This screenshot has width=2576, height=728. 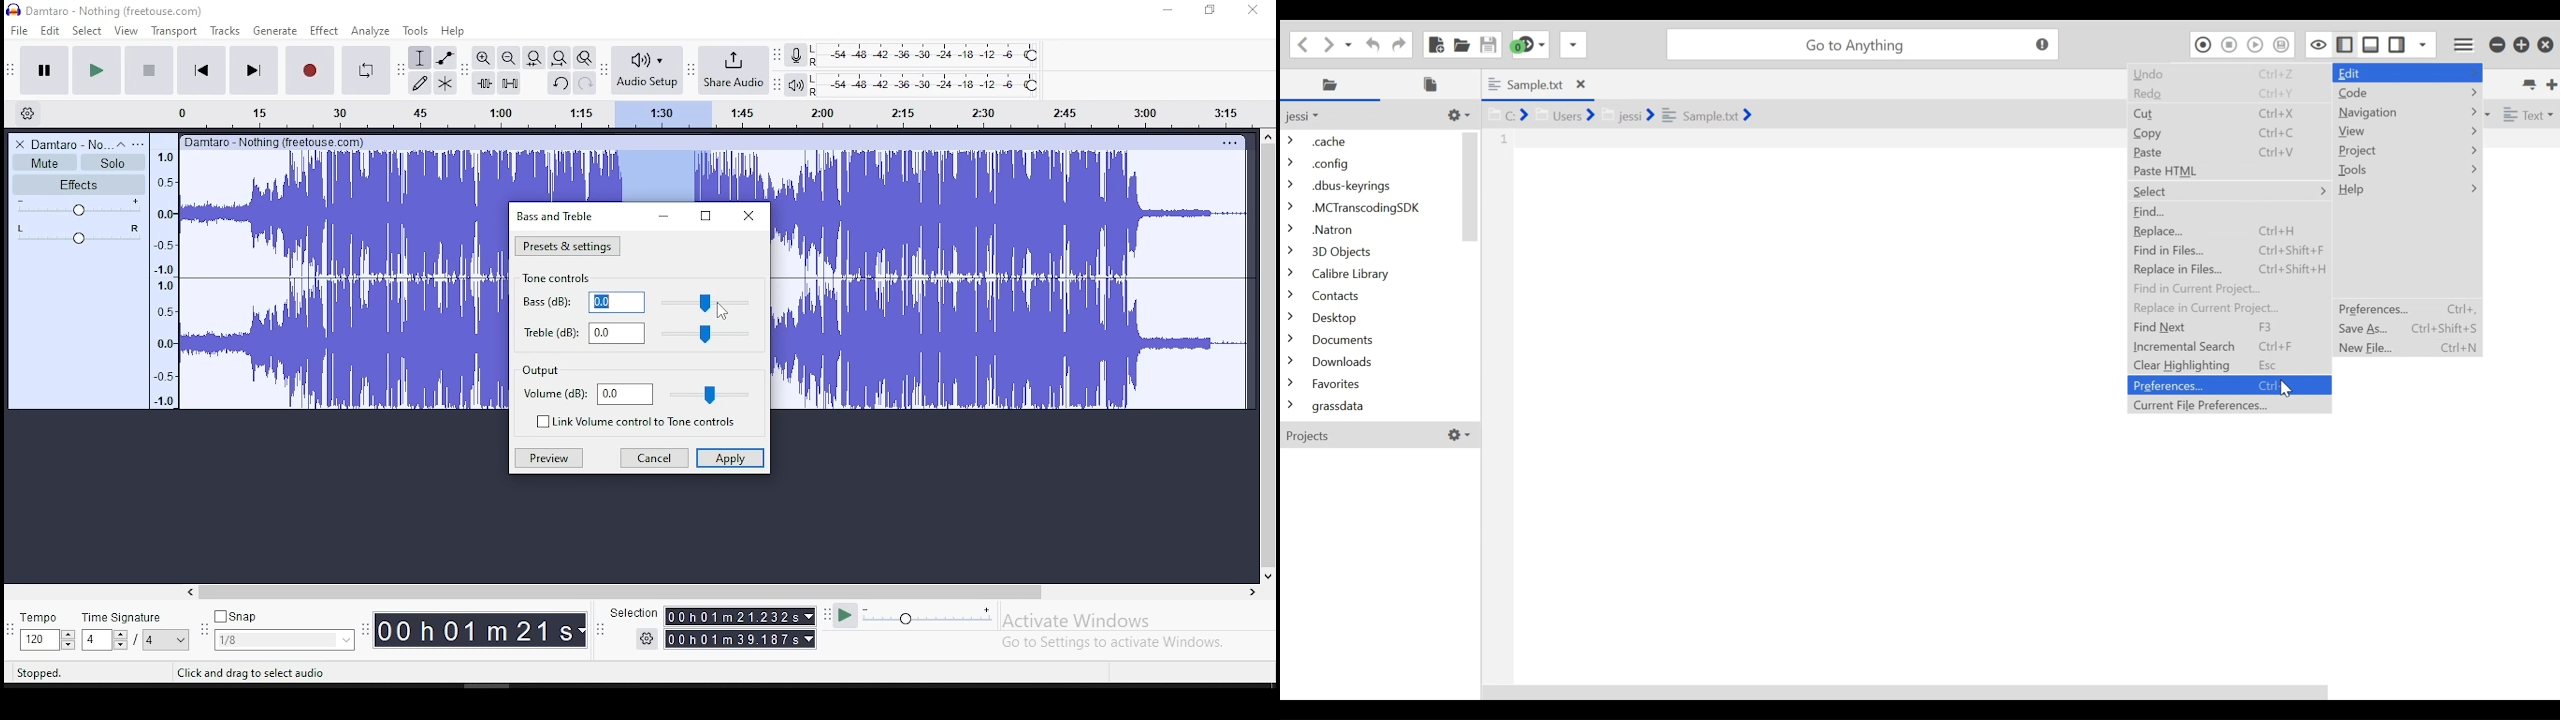 What do you see at coordinates (1011, 213) in the screenshot?
I see `audio track` at bounding box center [1011, 213].